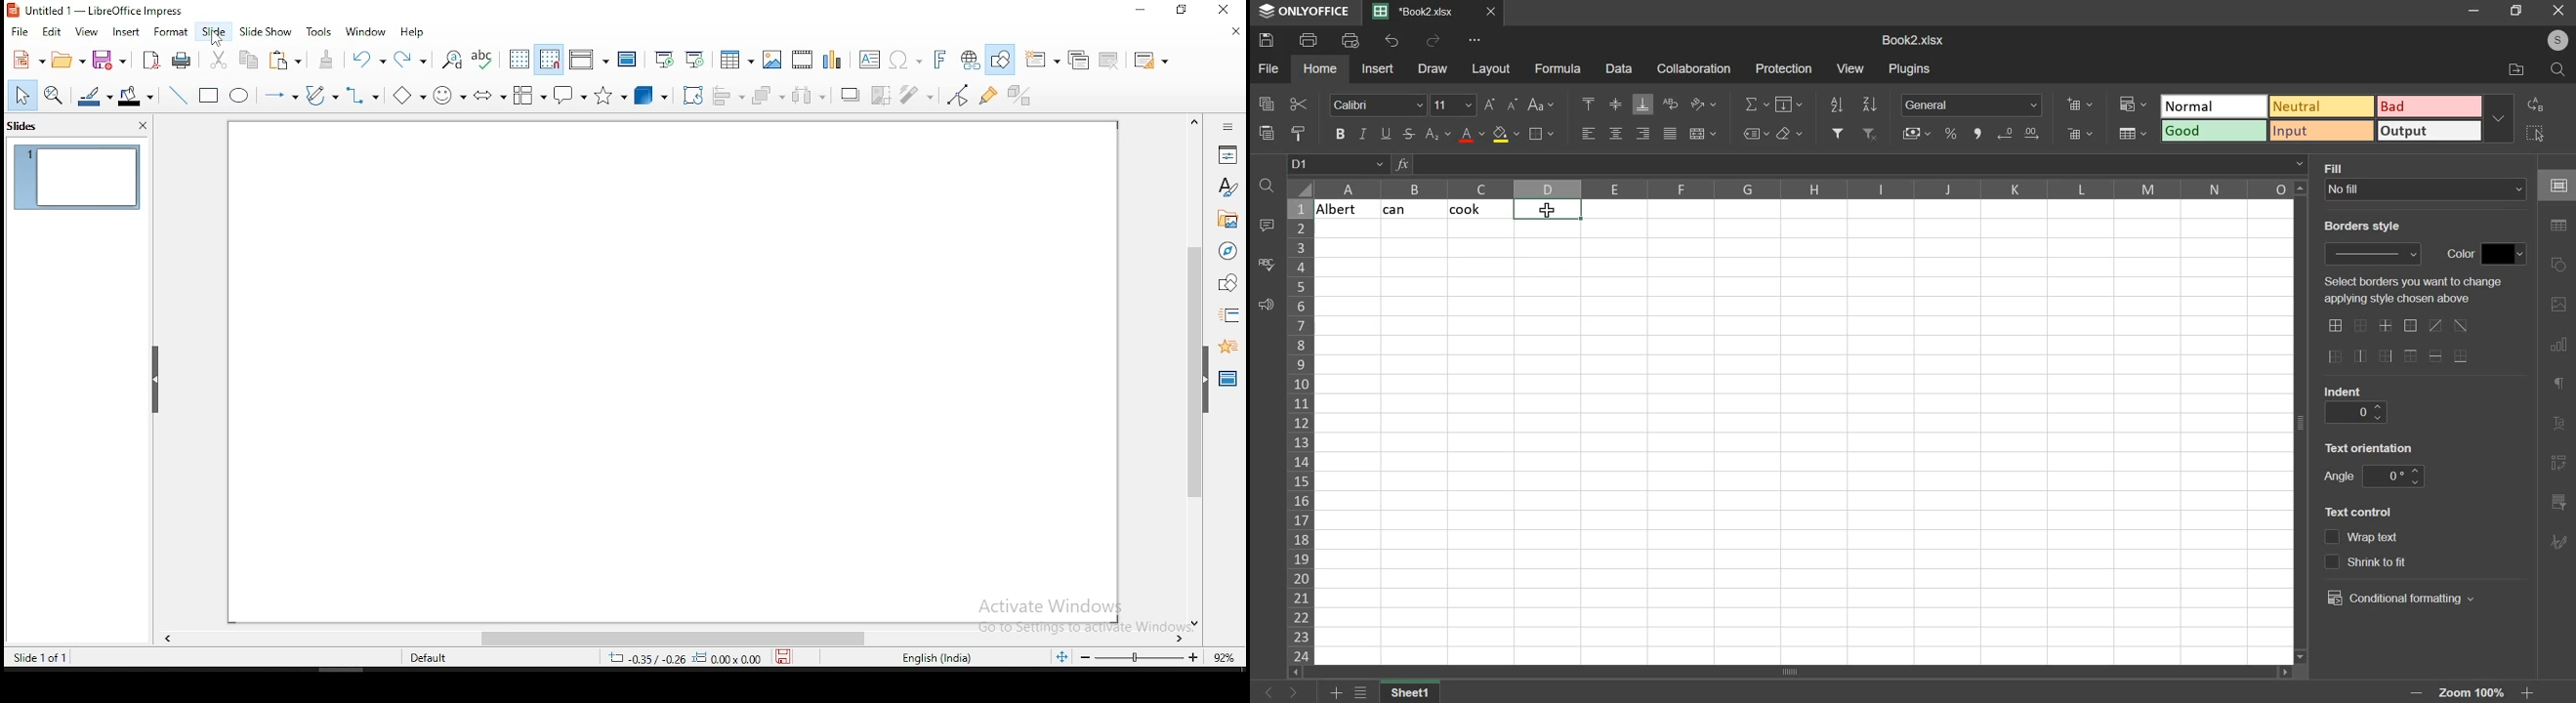 The image size is (2576, 728). What do you see at coordinates (222, 60) in the screenshot?
I see `cut` at bounding box center [222, 60].